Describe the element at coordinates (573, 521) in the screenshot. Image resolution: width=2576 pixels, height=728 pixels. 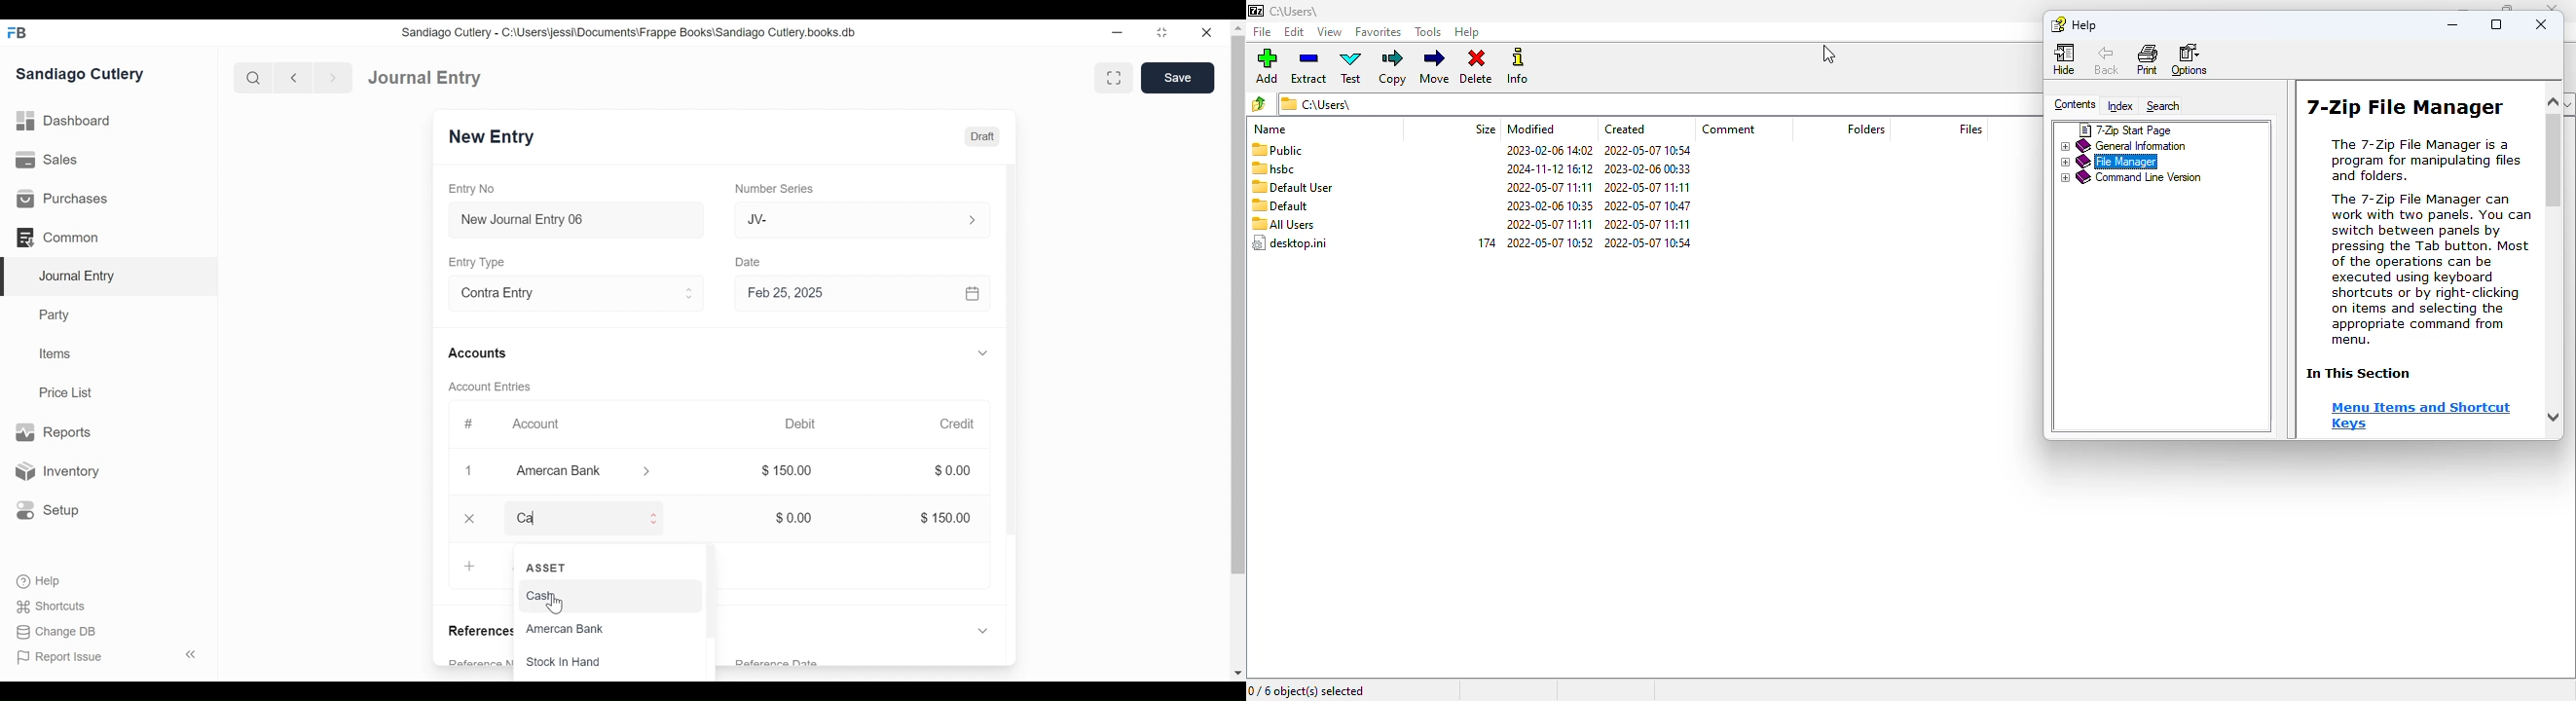
I see `Ca` at that location.